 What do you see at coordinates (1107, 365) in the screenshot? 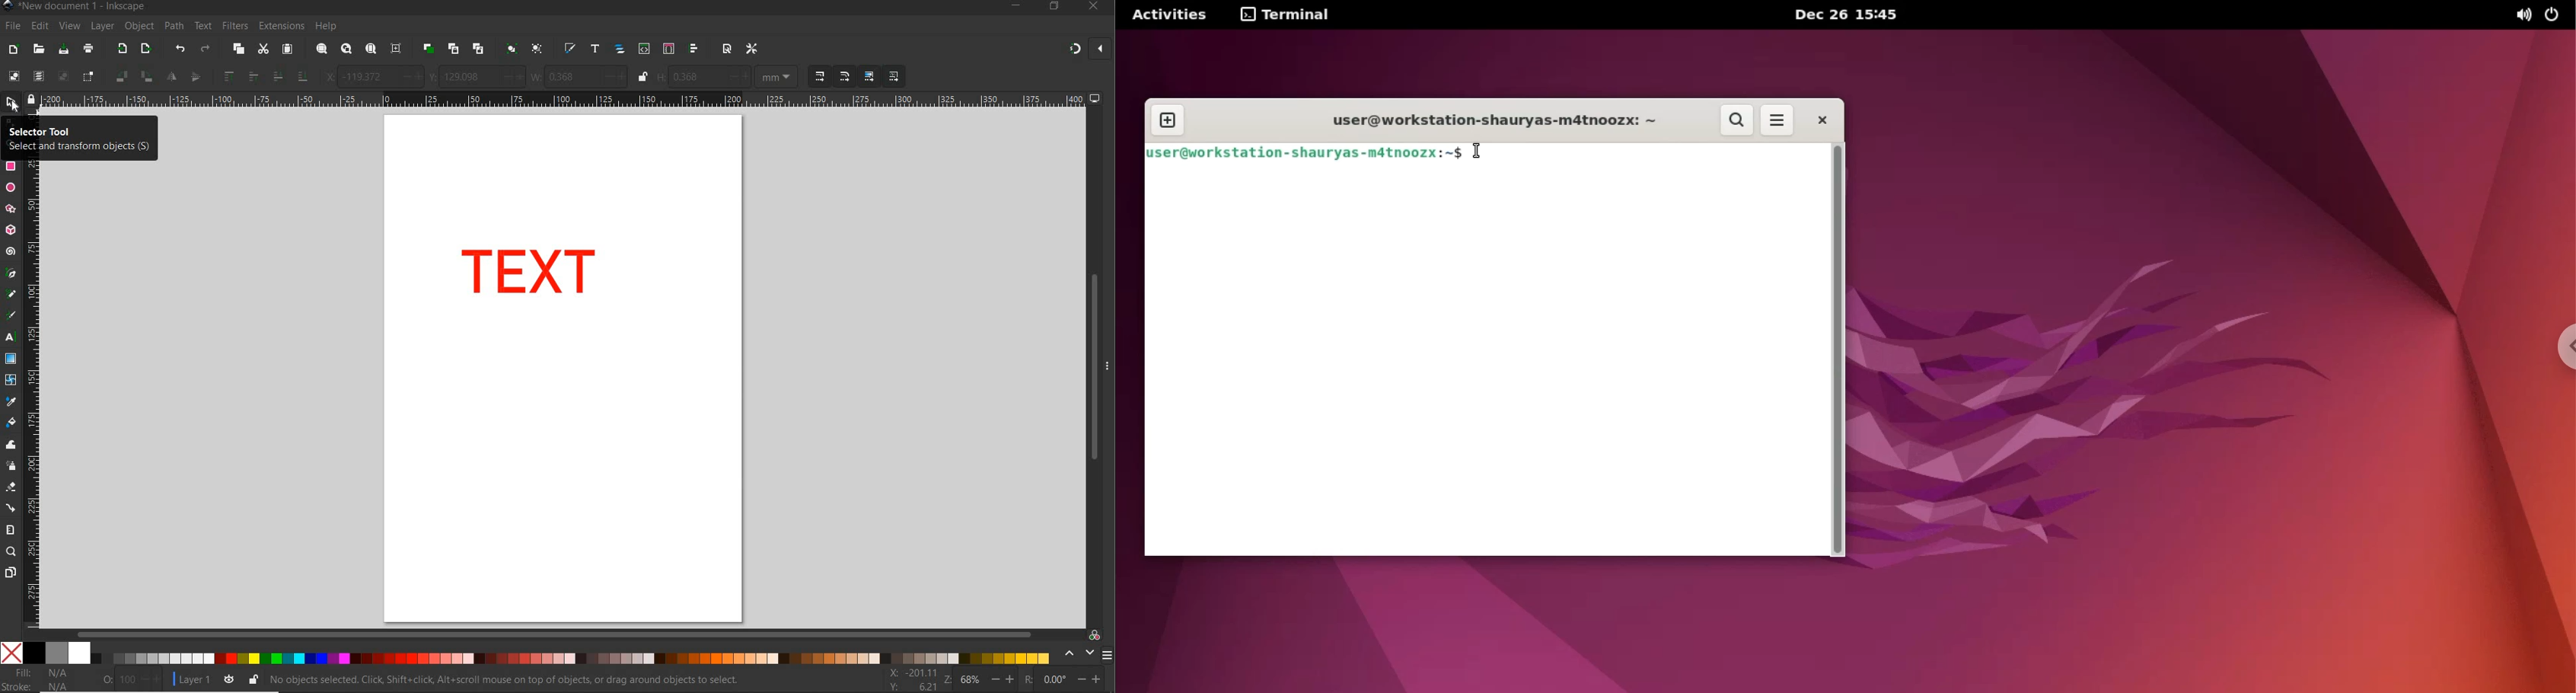
I see `HIDE` at bounding box center [1107, 365].